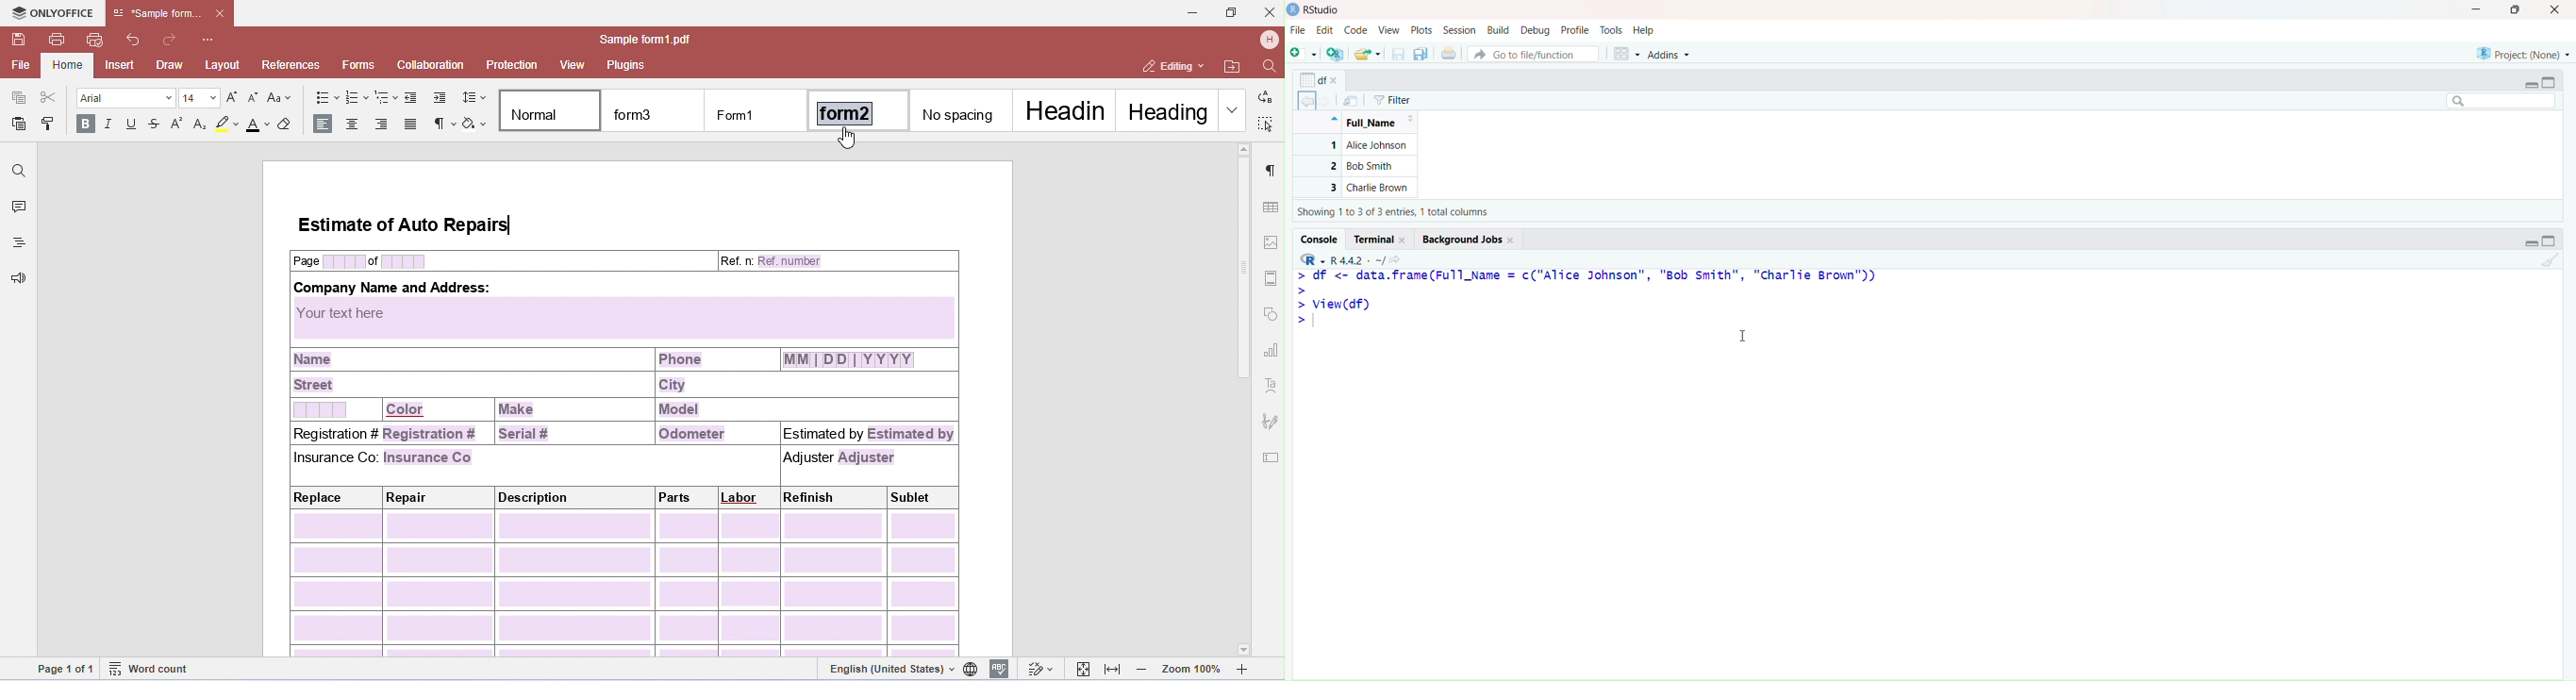 The height and width of the screenshot is (700, 2576). Describe the element at coordinates (1321, 238) in the screenshot. I see `Console` at that location.